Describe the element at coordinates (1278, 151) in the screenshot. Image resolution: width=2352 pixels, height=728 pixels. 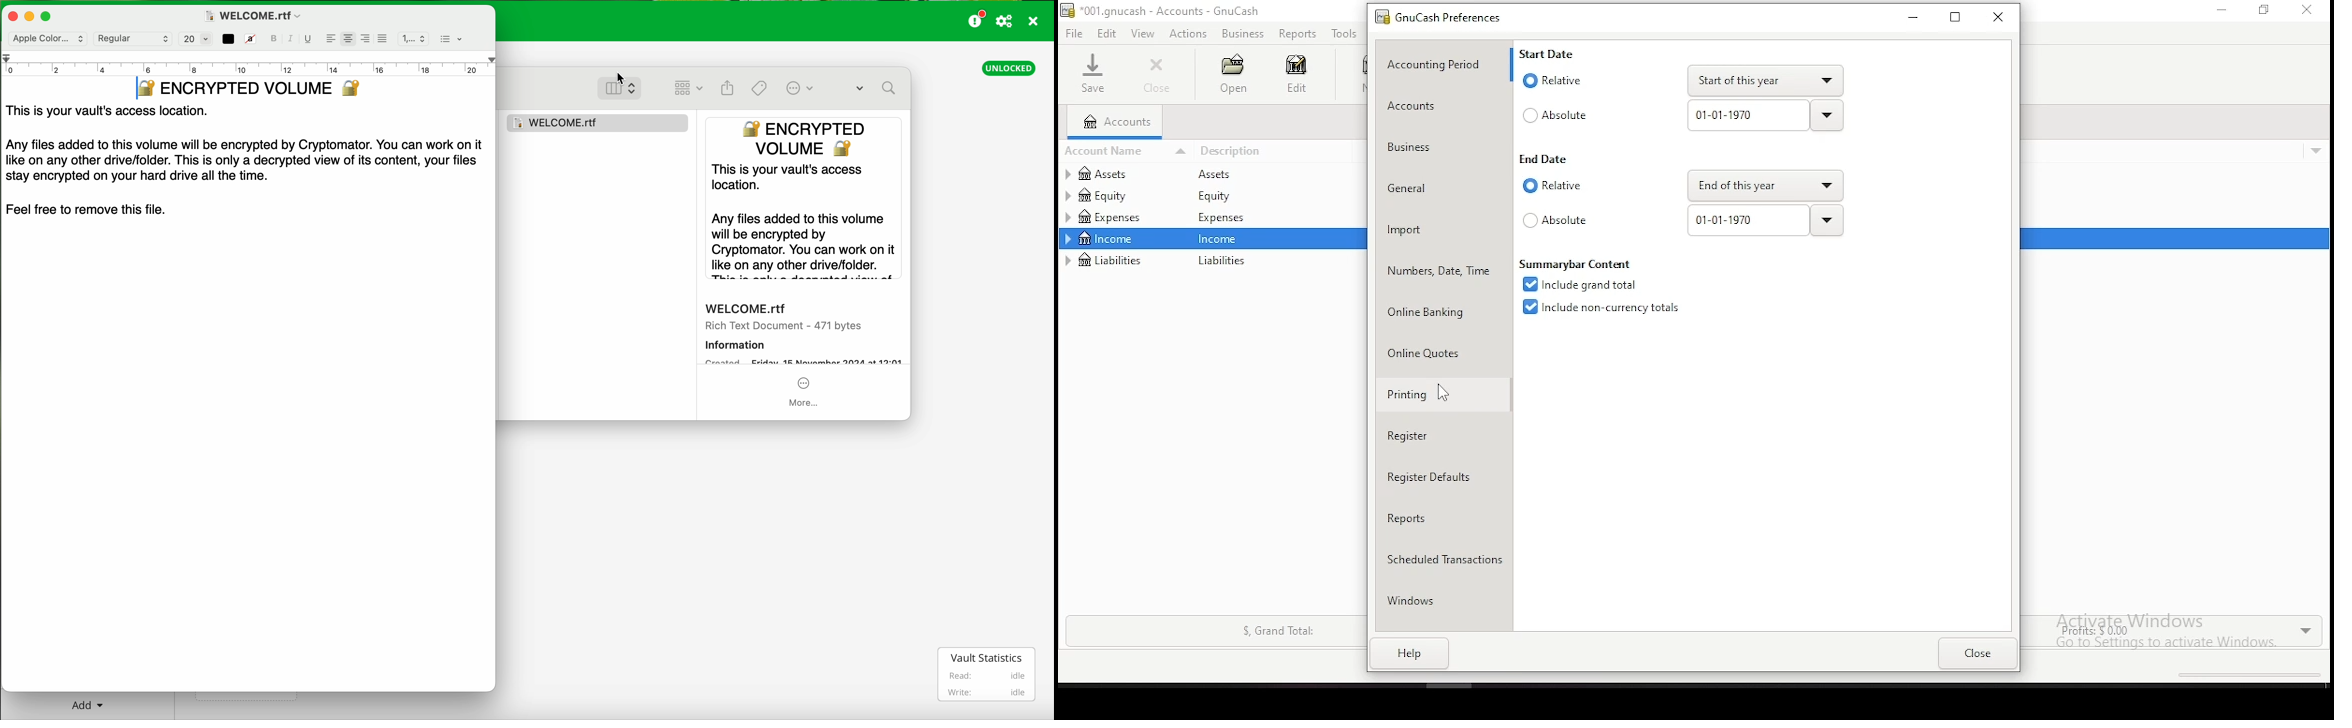
I see `descrtiption` at that location.